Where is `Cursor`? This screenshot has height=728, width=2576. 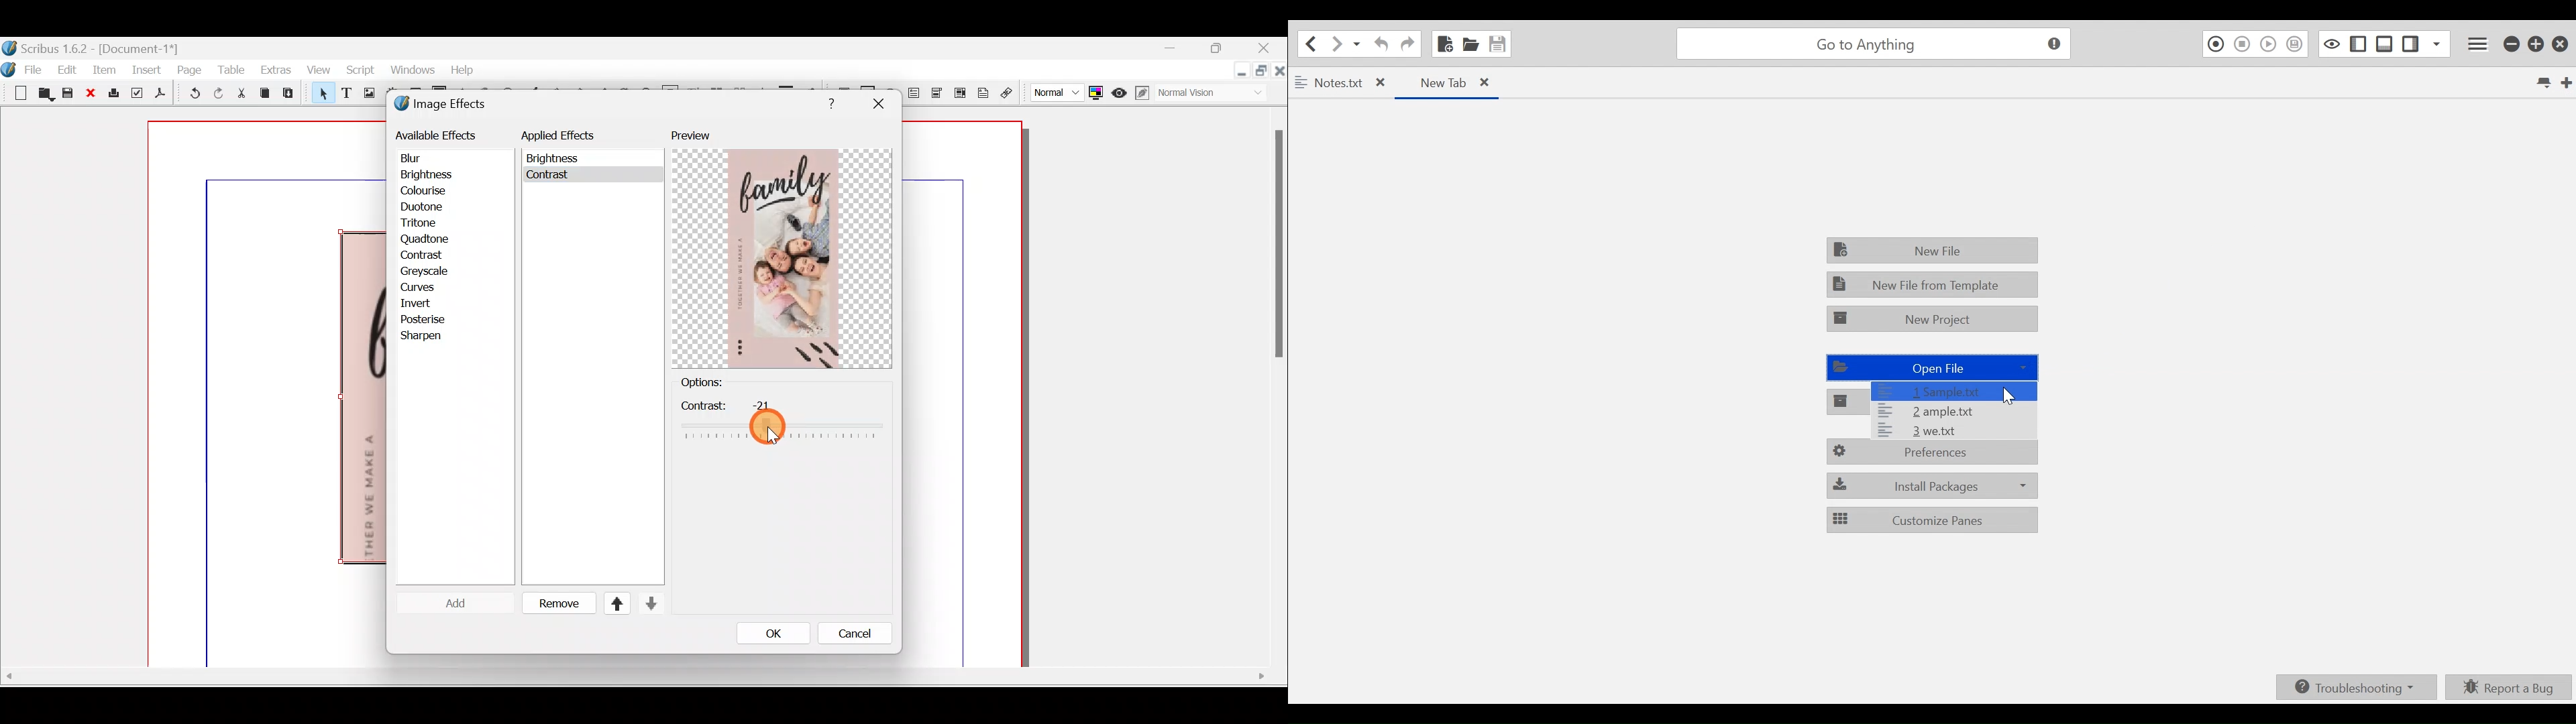
Cursor is located at coordinates (445, 603).